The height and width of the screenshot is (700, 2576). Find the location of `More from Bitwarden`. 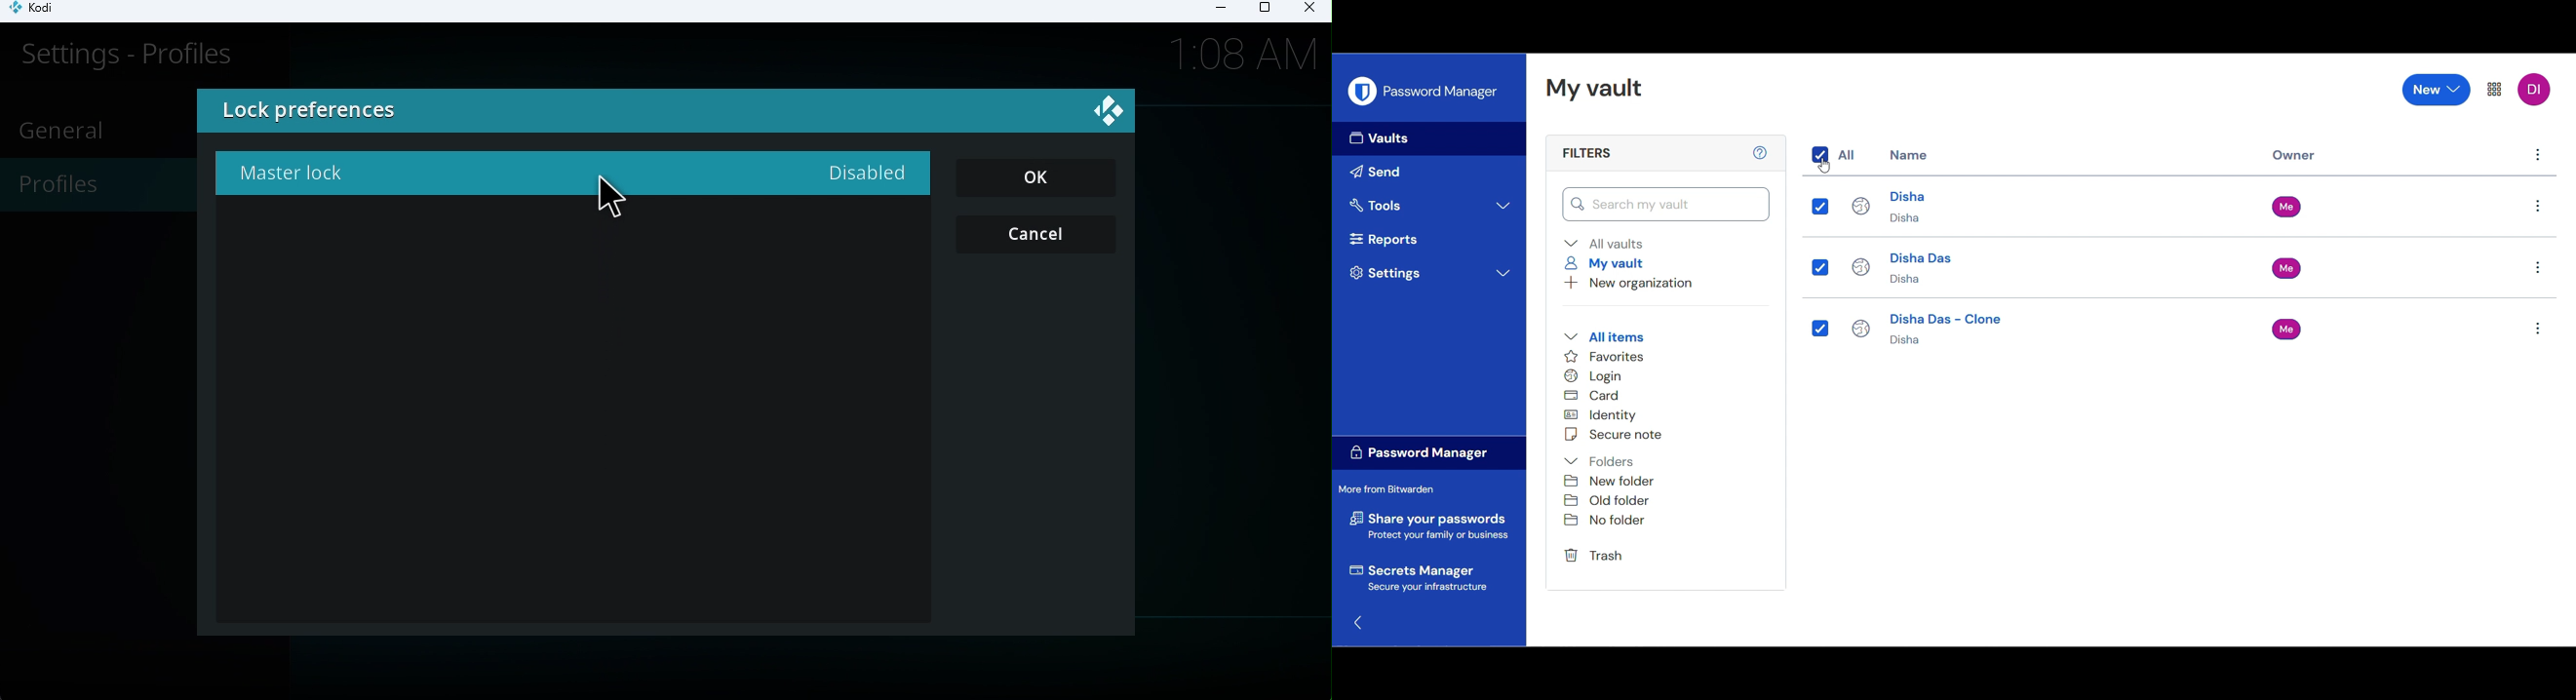

More from Bitwarden is located at coordinates (1391, 489).